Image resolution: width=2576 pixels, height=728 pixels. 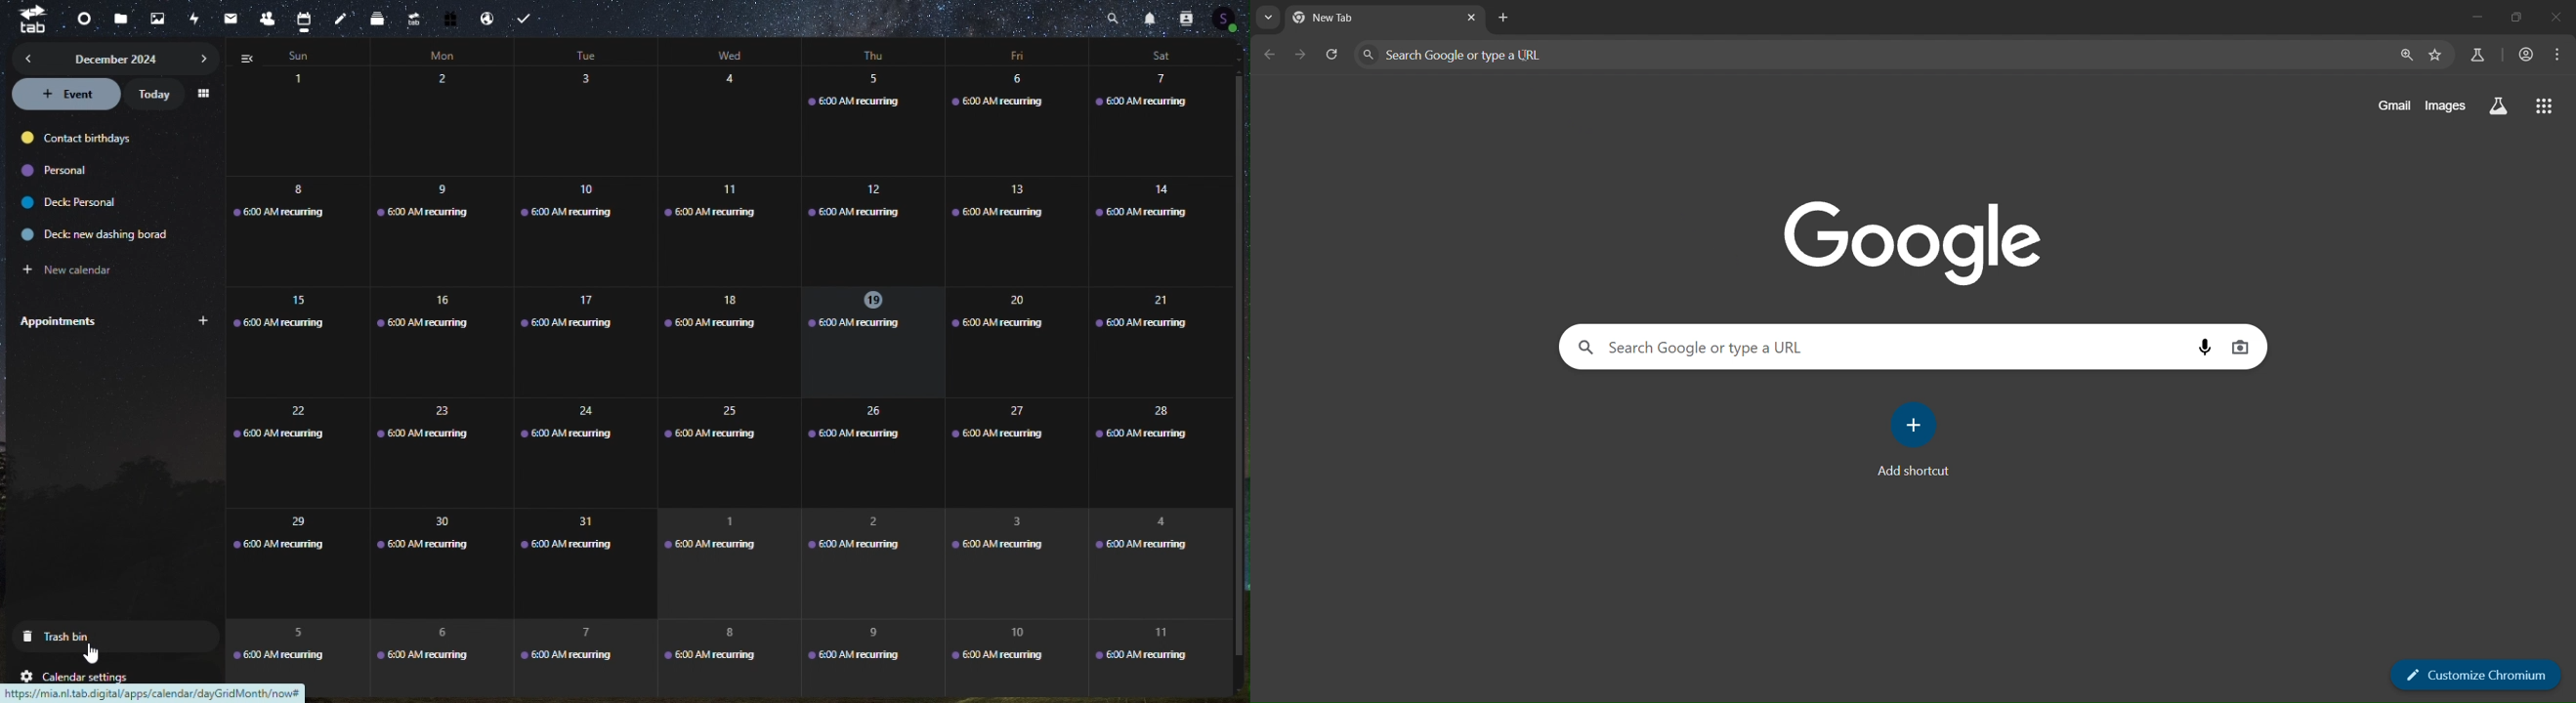 I want to click on 20, so click(x=1003, y=340).